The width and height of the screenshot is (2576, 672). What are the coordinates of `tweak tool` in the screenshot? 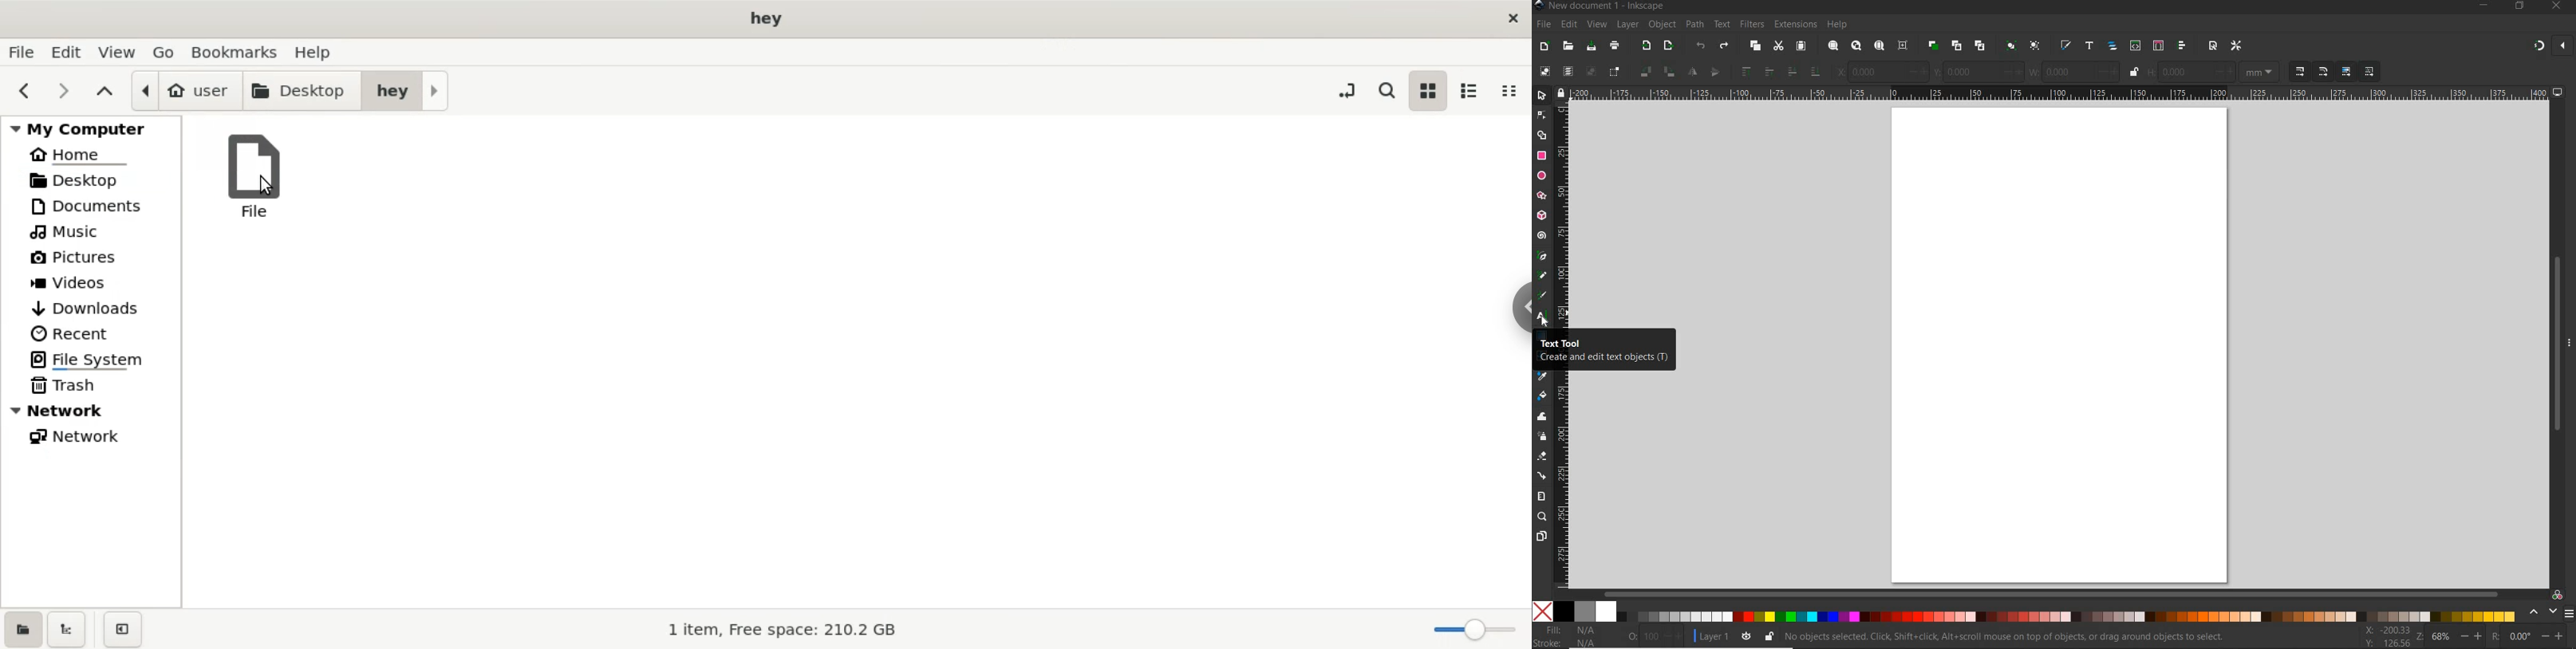 It's located at (1542, 417).